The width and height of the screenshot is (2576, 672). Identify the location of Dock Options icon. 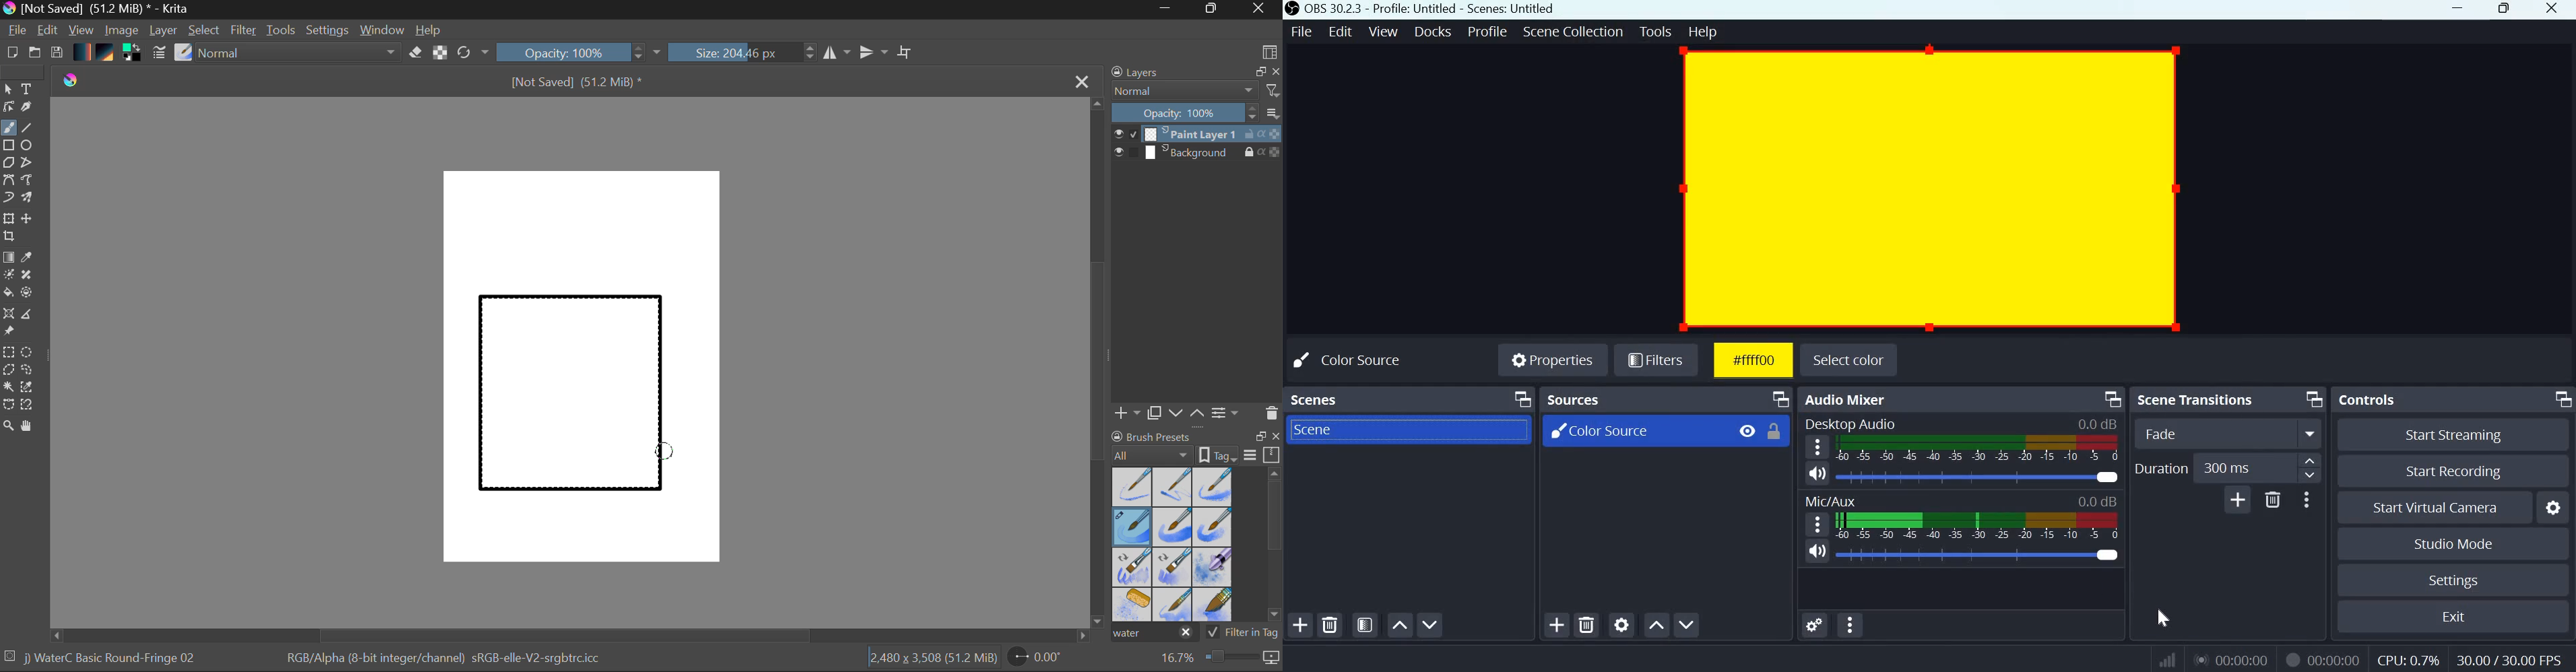
(1518, 400).